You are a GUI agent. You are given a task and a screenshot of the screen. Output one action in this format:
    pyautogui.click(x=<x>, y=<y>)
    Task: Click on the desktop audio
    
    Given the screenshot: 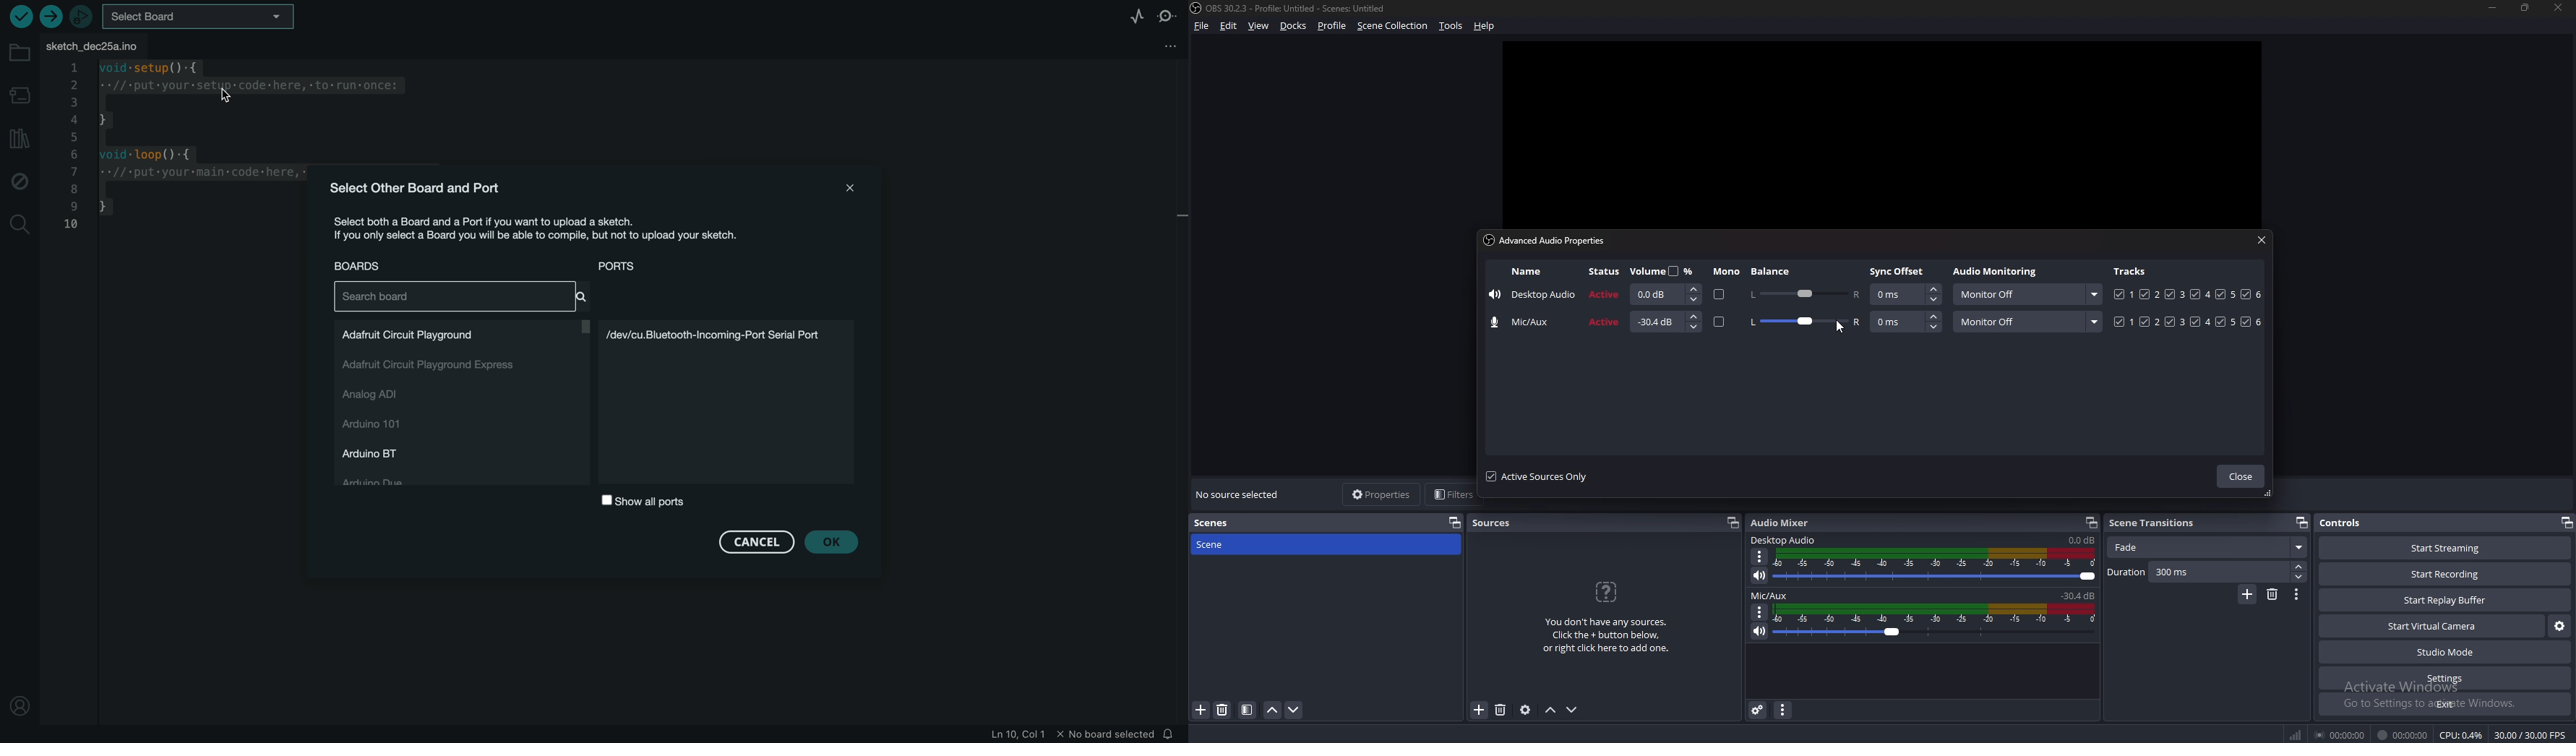 What is the action you would take?
    pyautogui.click(x=1784, y=539)
    